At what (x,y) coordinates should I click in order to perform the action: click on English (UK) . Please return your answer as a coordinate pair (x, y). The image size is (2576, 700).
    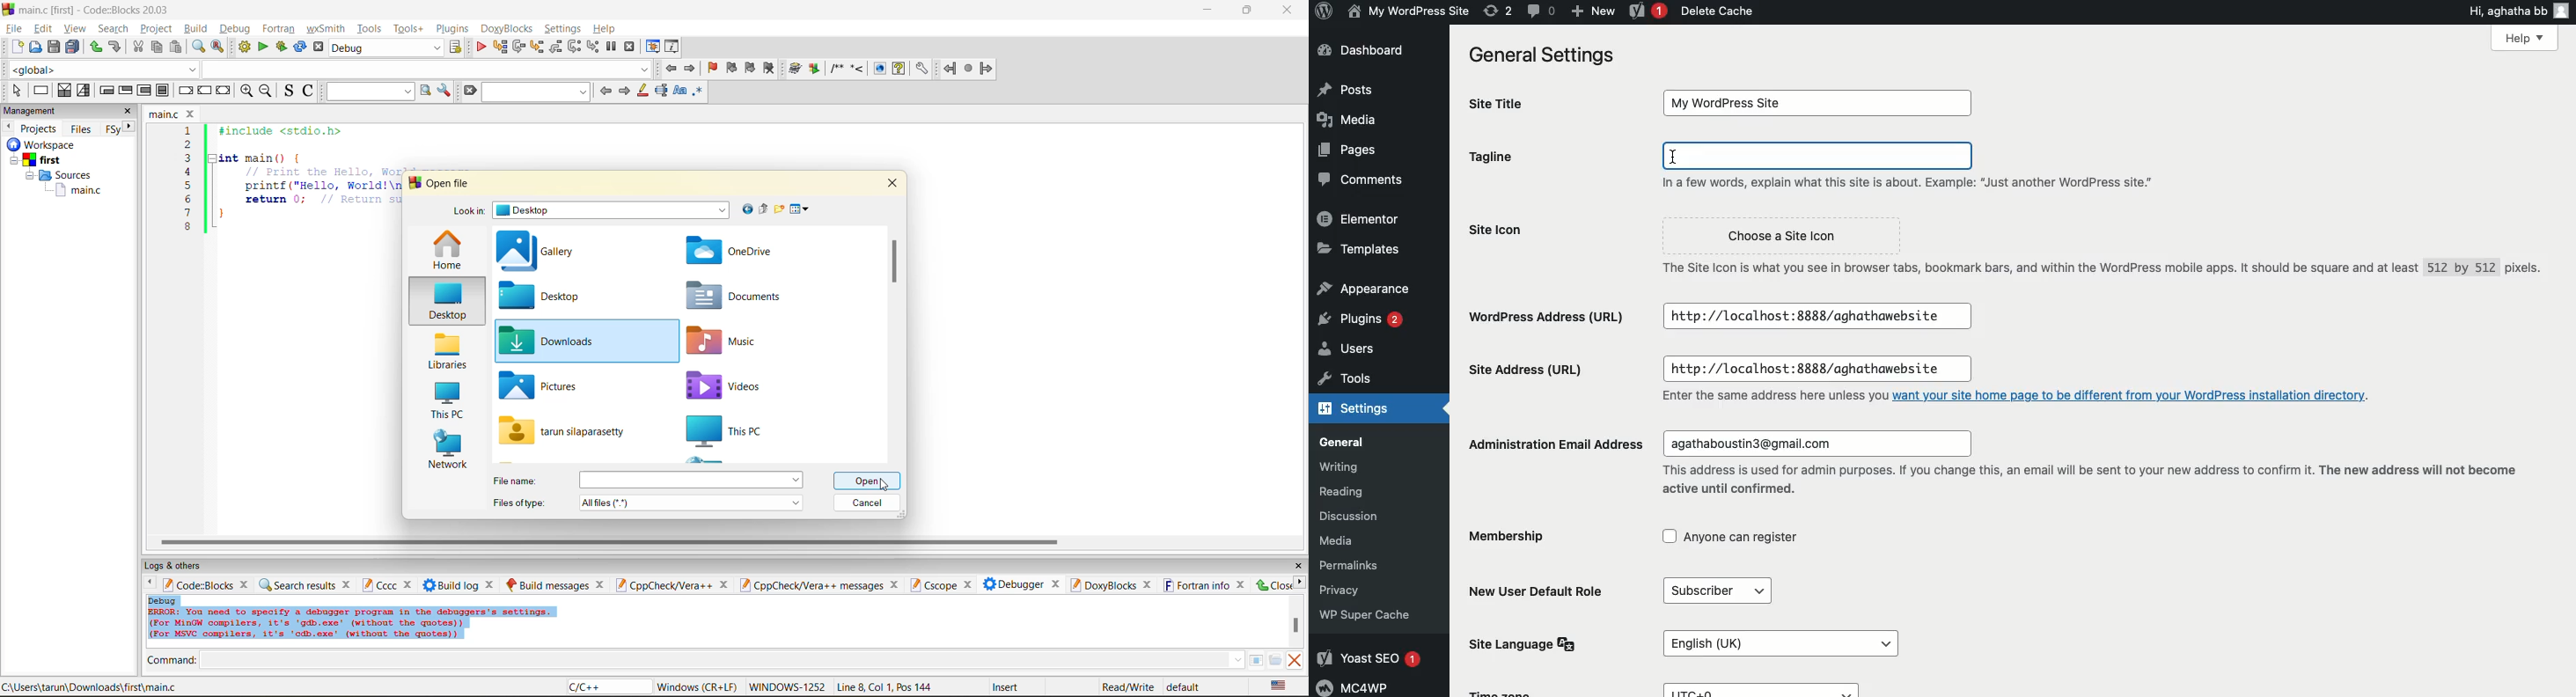
    Looking at the image, I should click on (1776, 636).